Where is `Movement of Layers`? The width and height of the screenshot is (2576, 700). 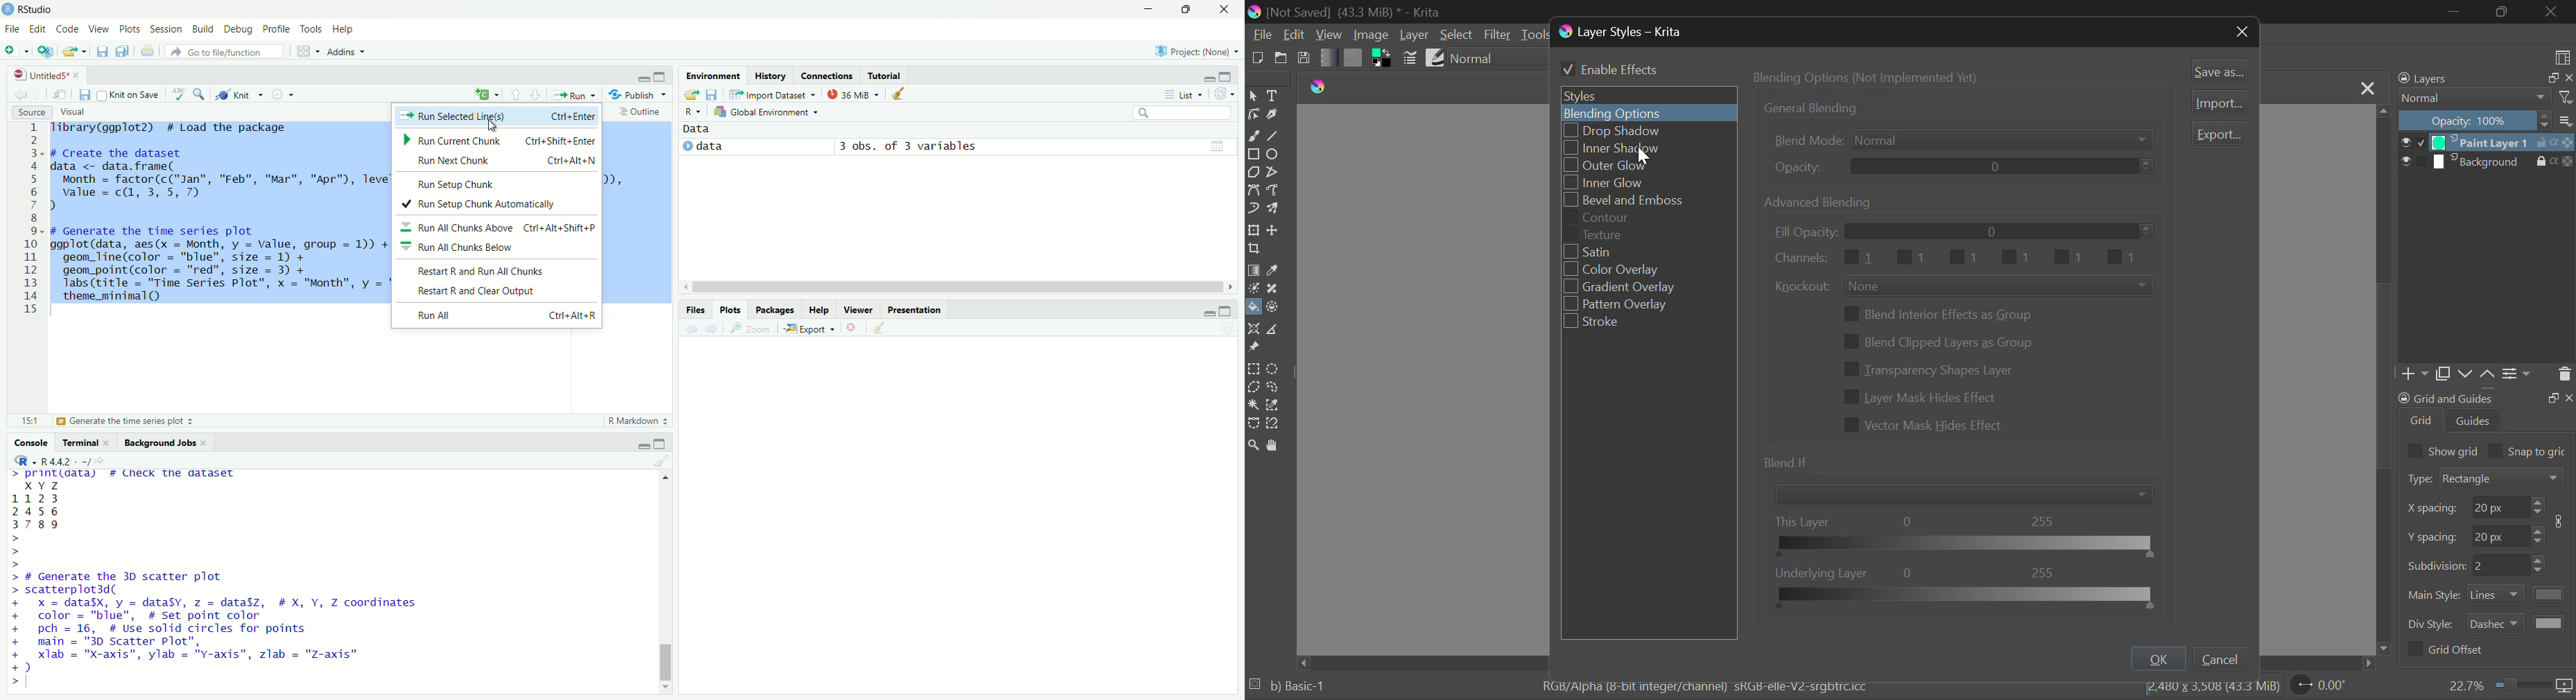
Movement of Layers is located at coordinates (2479, 375).